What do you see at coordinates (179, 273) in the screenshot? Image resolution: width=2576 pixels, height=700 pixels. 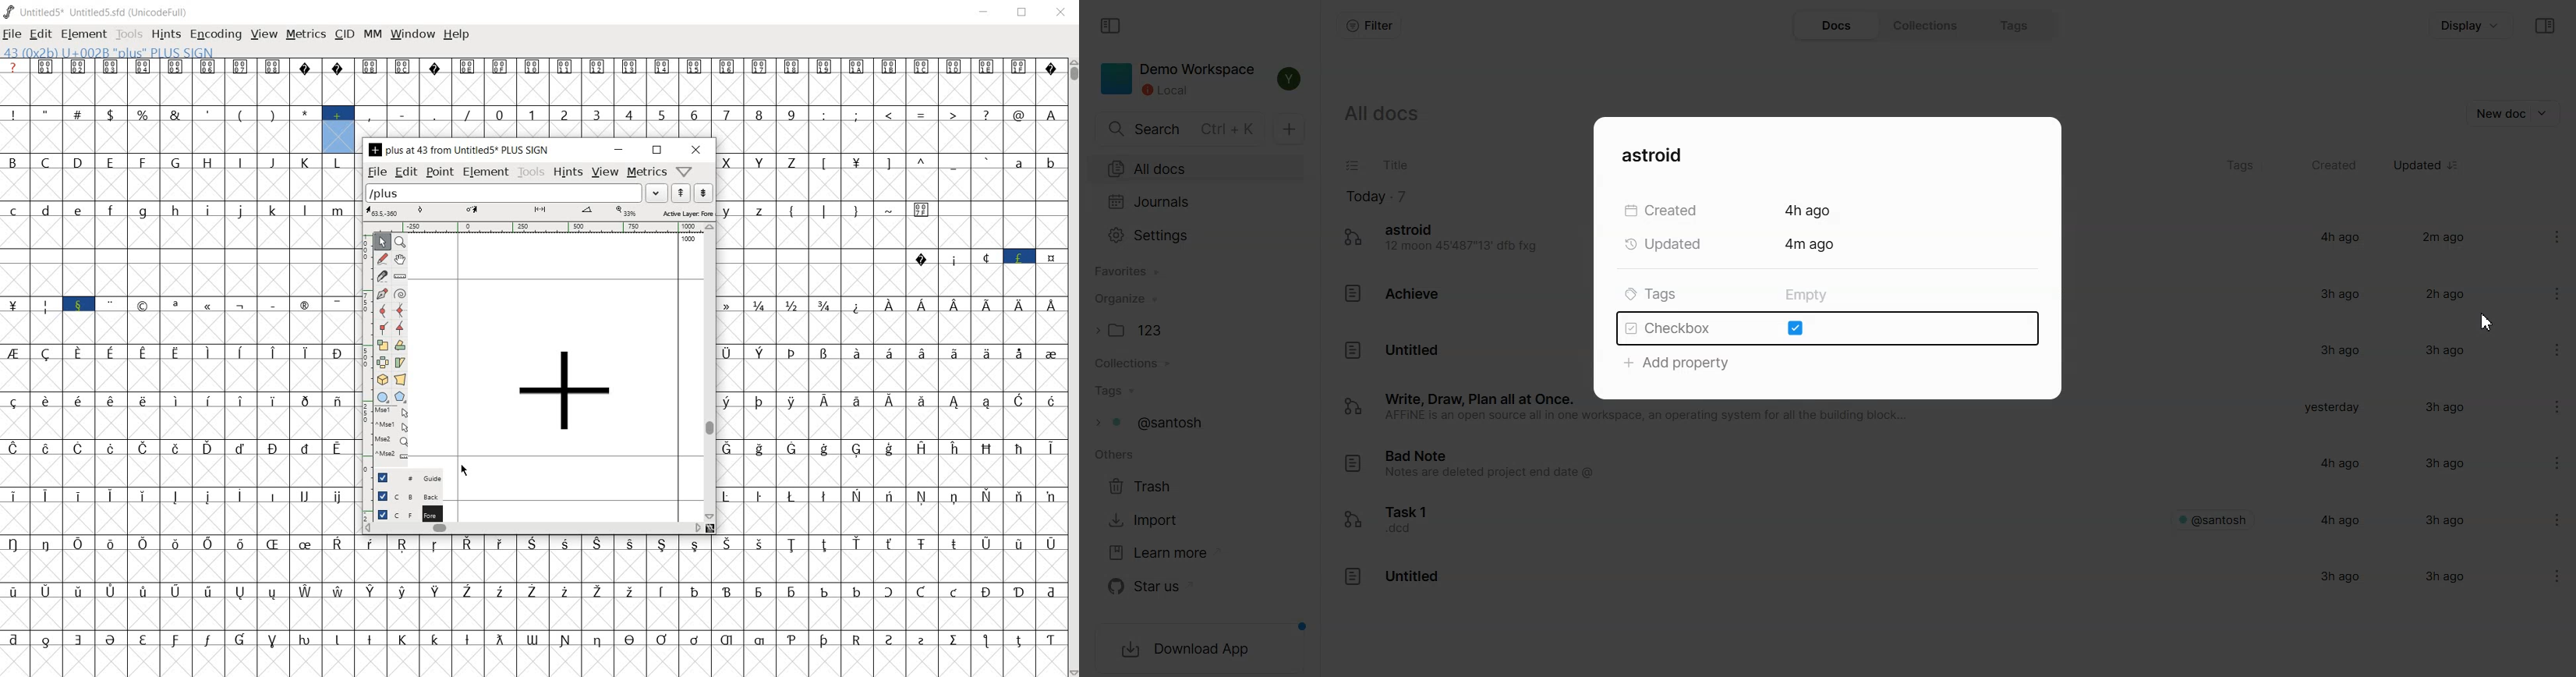 I see `slot` at bounding box center [179, 273].